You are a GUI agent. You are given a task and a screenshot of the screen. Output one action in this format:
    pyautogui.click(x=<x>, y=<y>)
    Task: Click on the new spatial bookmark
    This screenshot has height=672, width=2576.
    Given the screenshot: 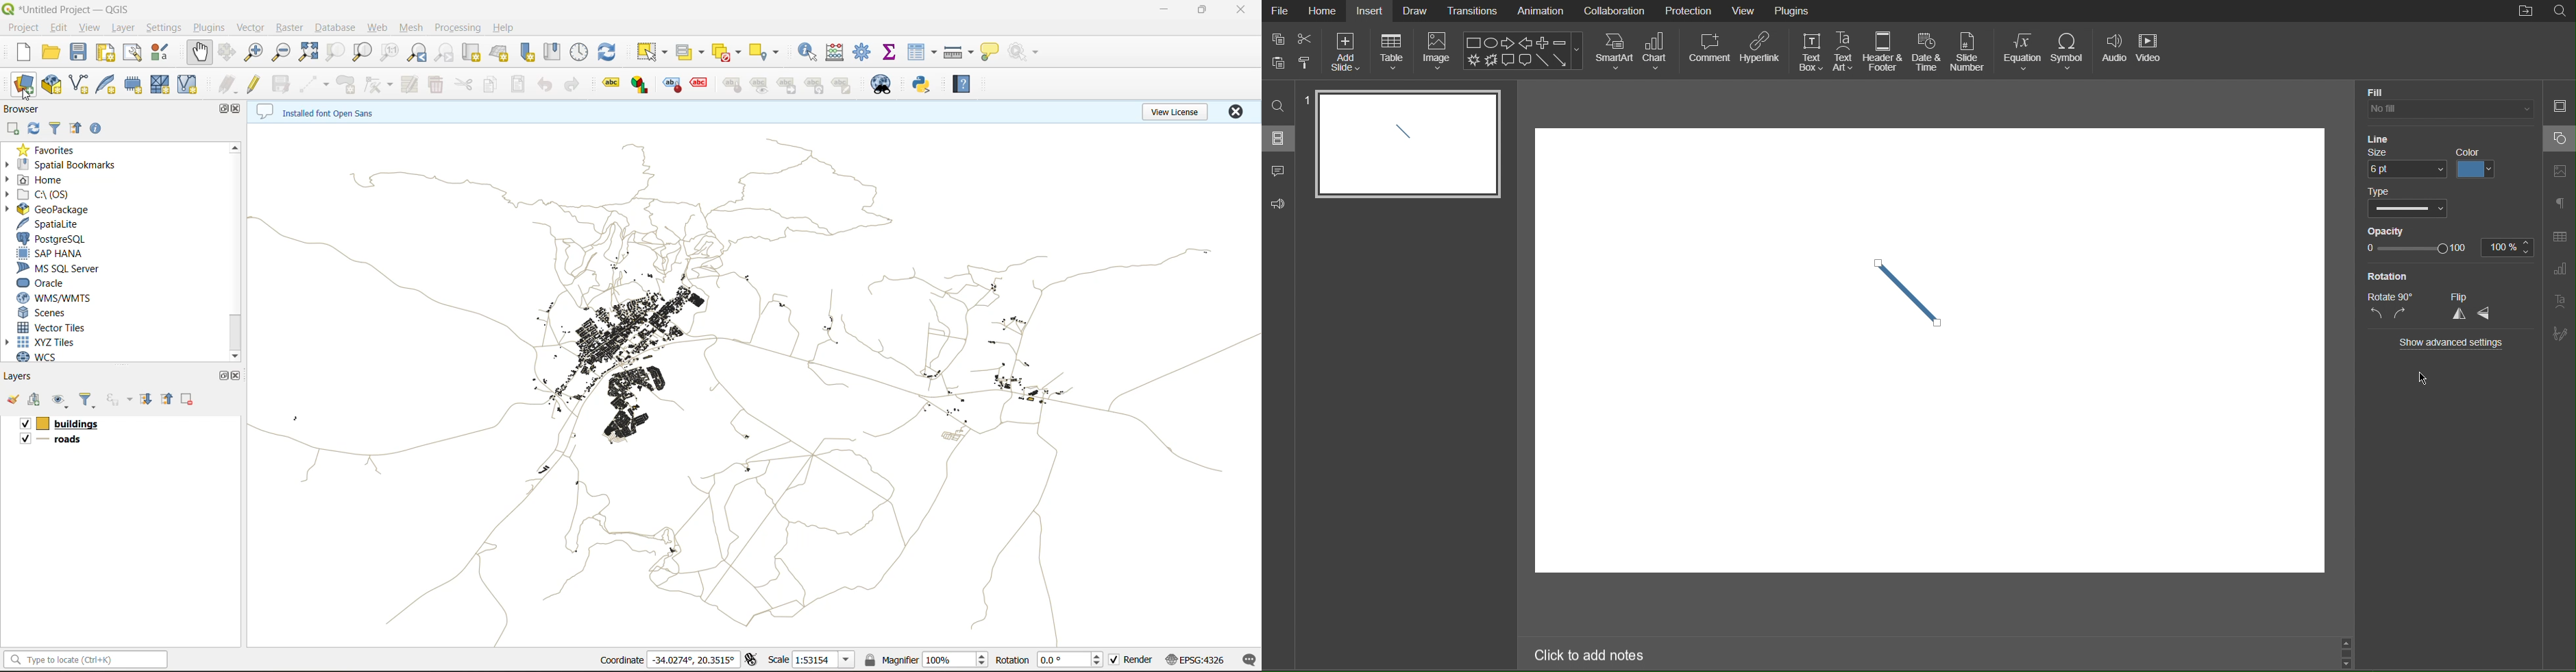 What is the action you would take?
    pyautogui.click(x=528, y=53)
    